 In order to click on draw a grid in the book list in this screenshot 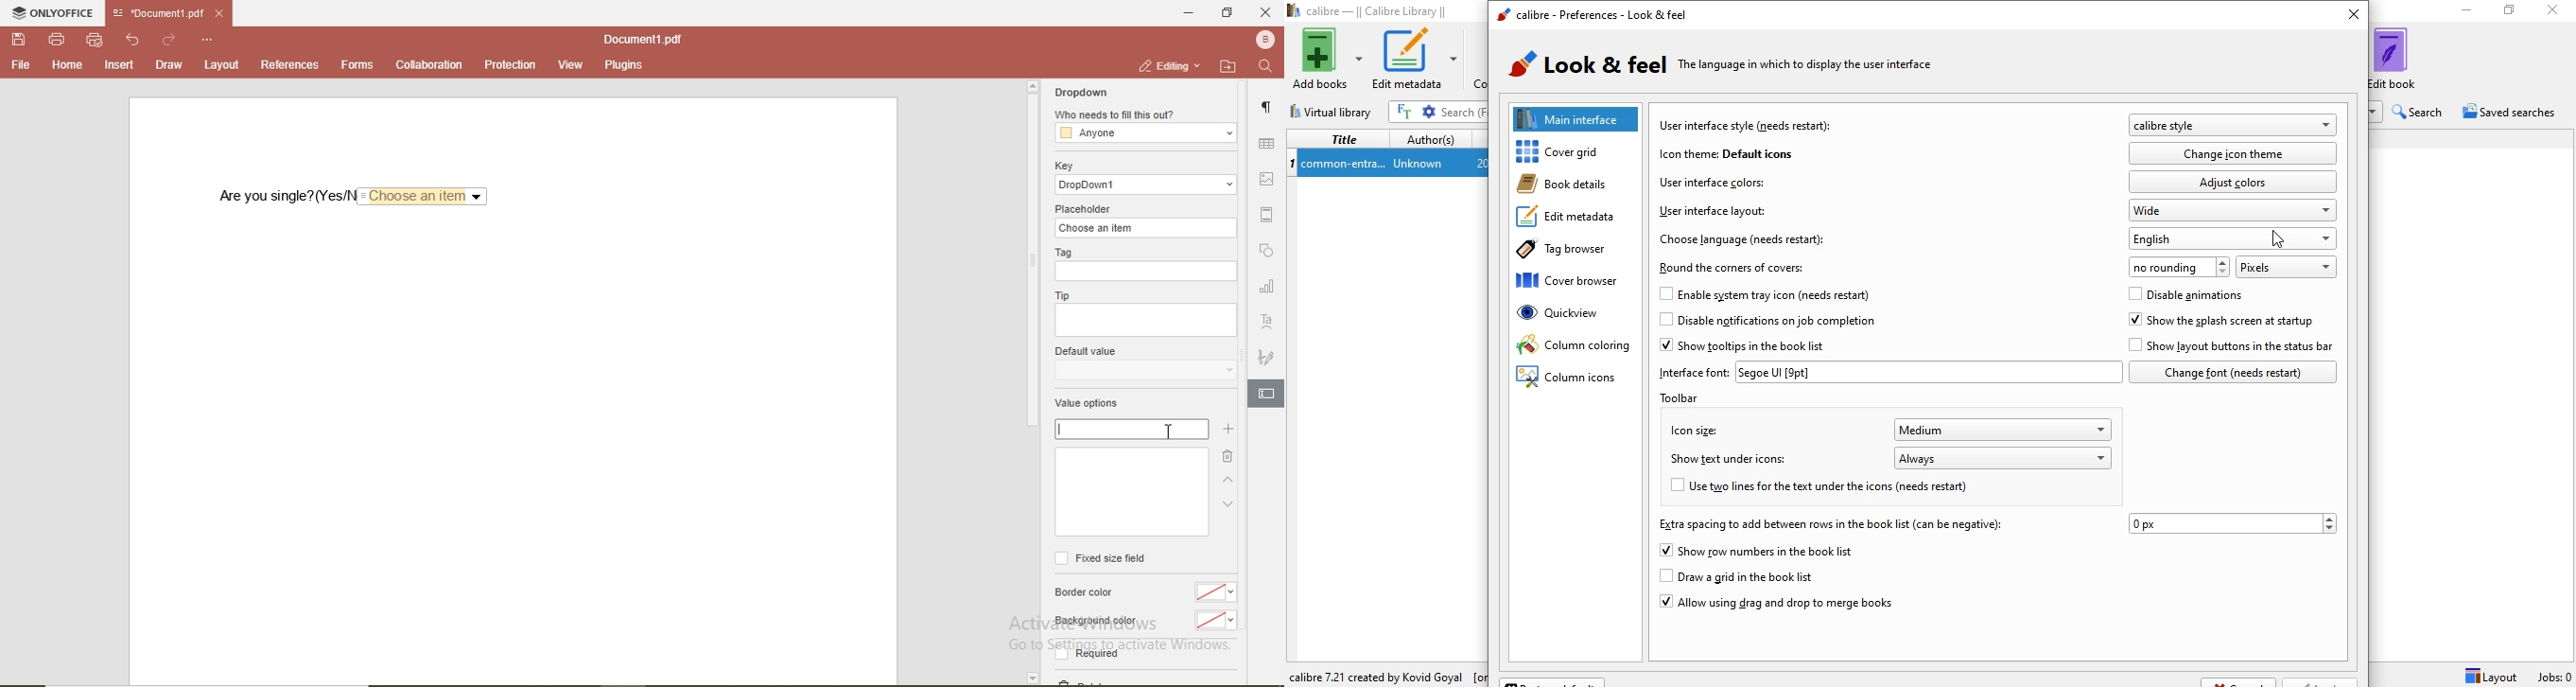, I will do `click(1752, 577)`.